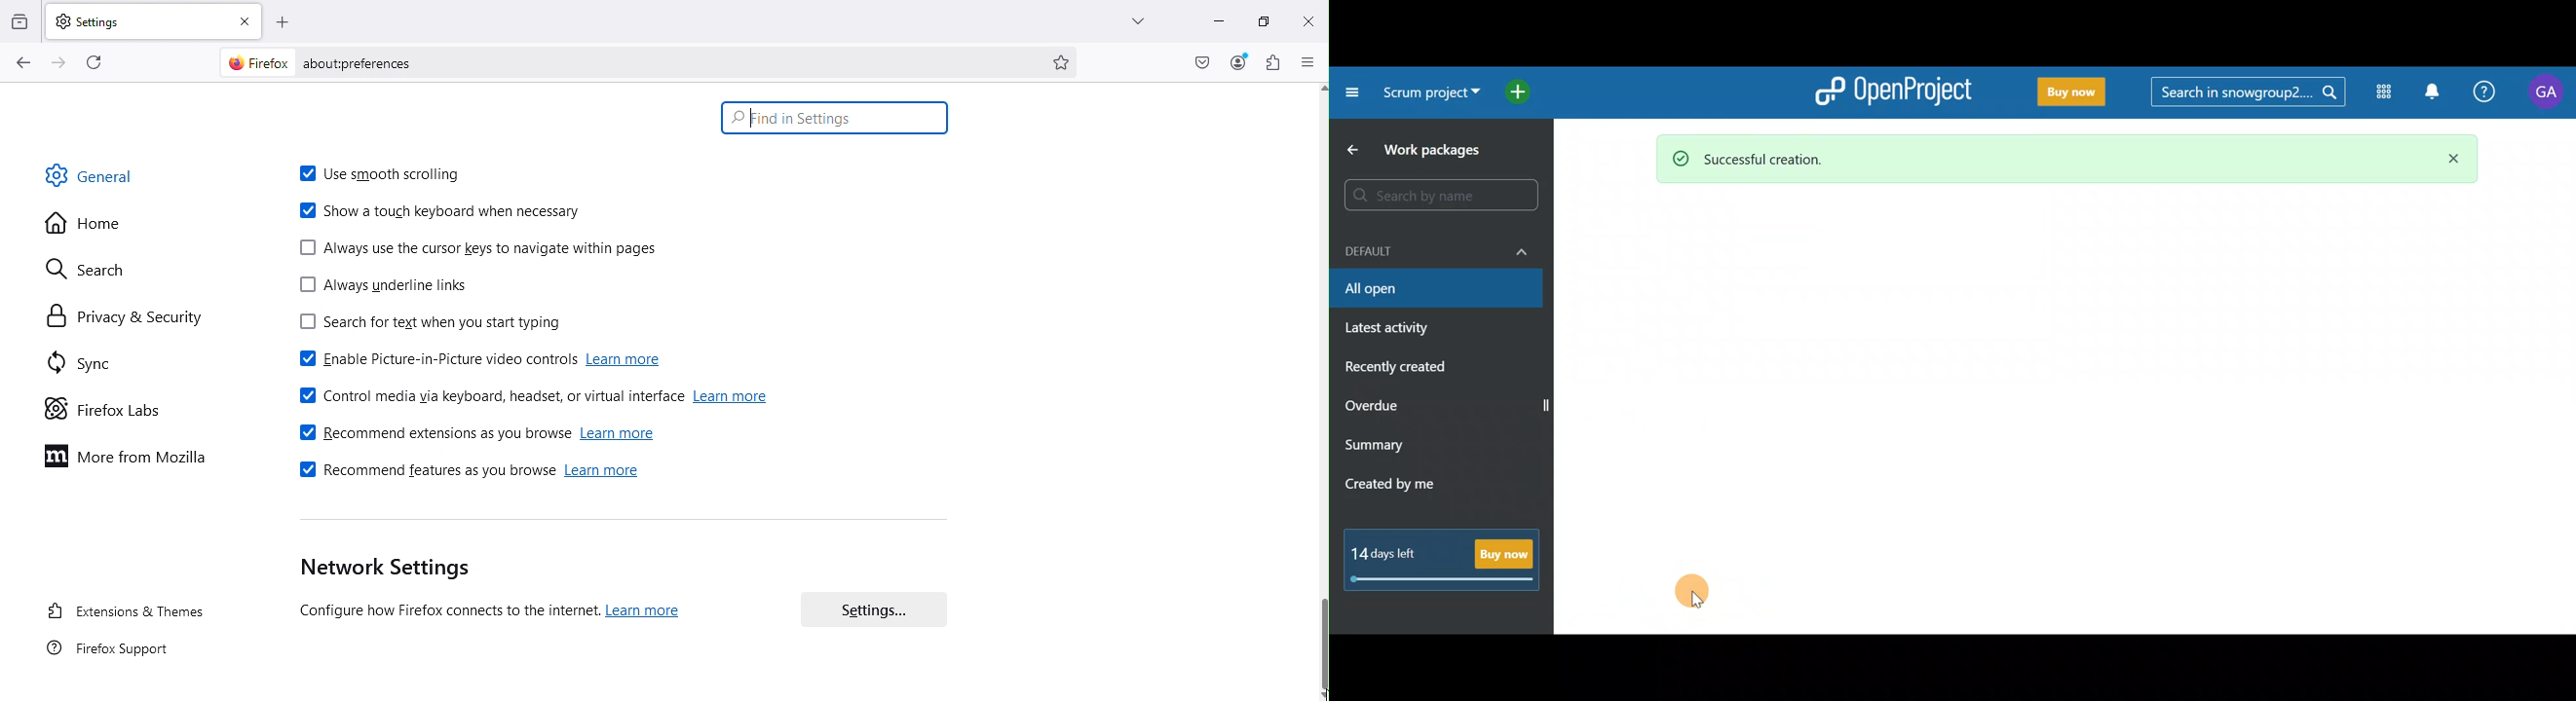 This screenshot has width=2576, height=728. What do you see at coordinates (1216, 20) in the screenshot?
I see `Minimize` at bounding box center [1216, 20].